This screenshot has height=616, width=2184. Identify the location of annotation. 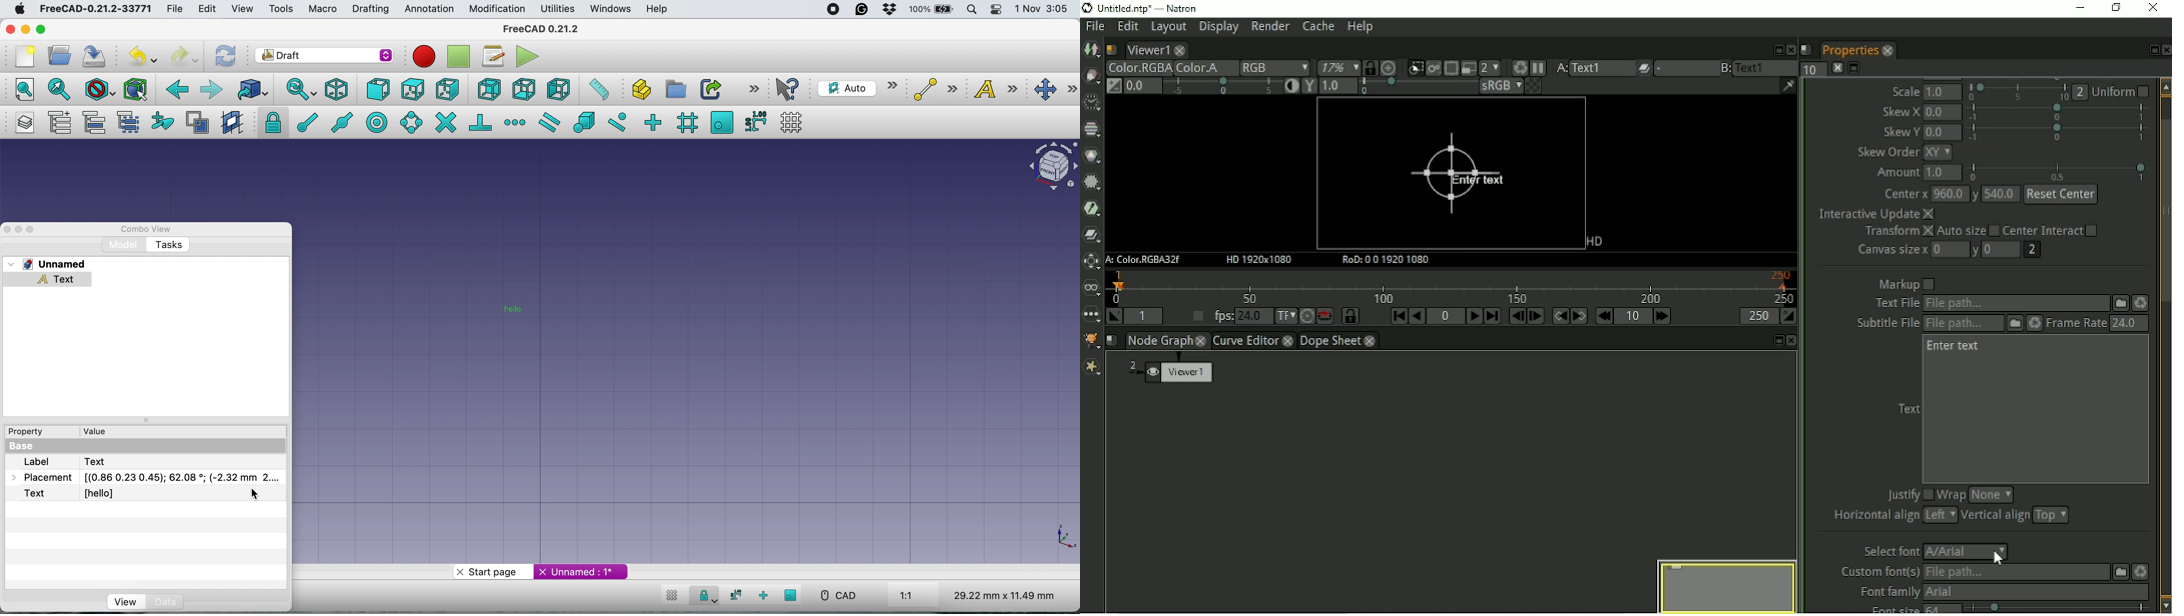
(427, 10).